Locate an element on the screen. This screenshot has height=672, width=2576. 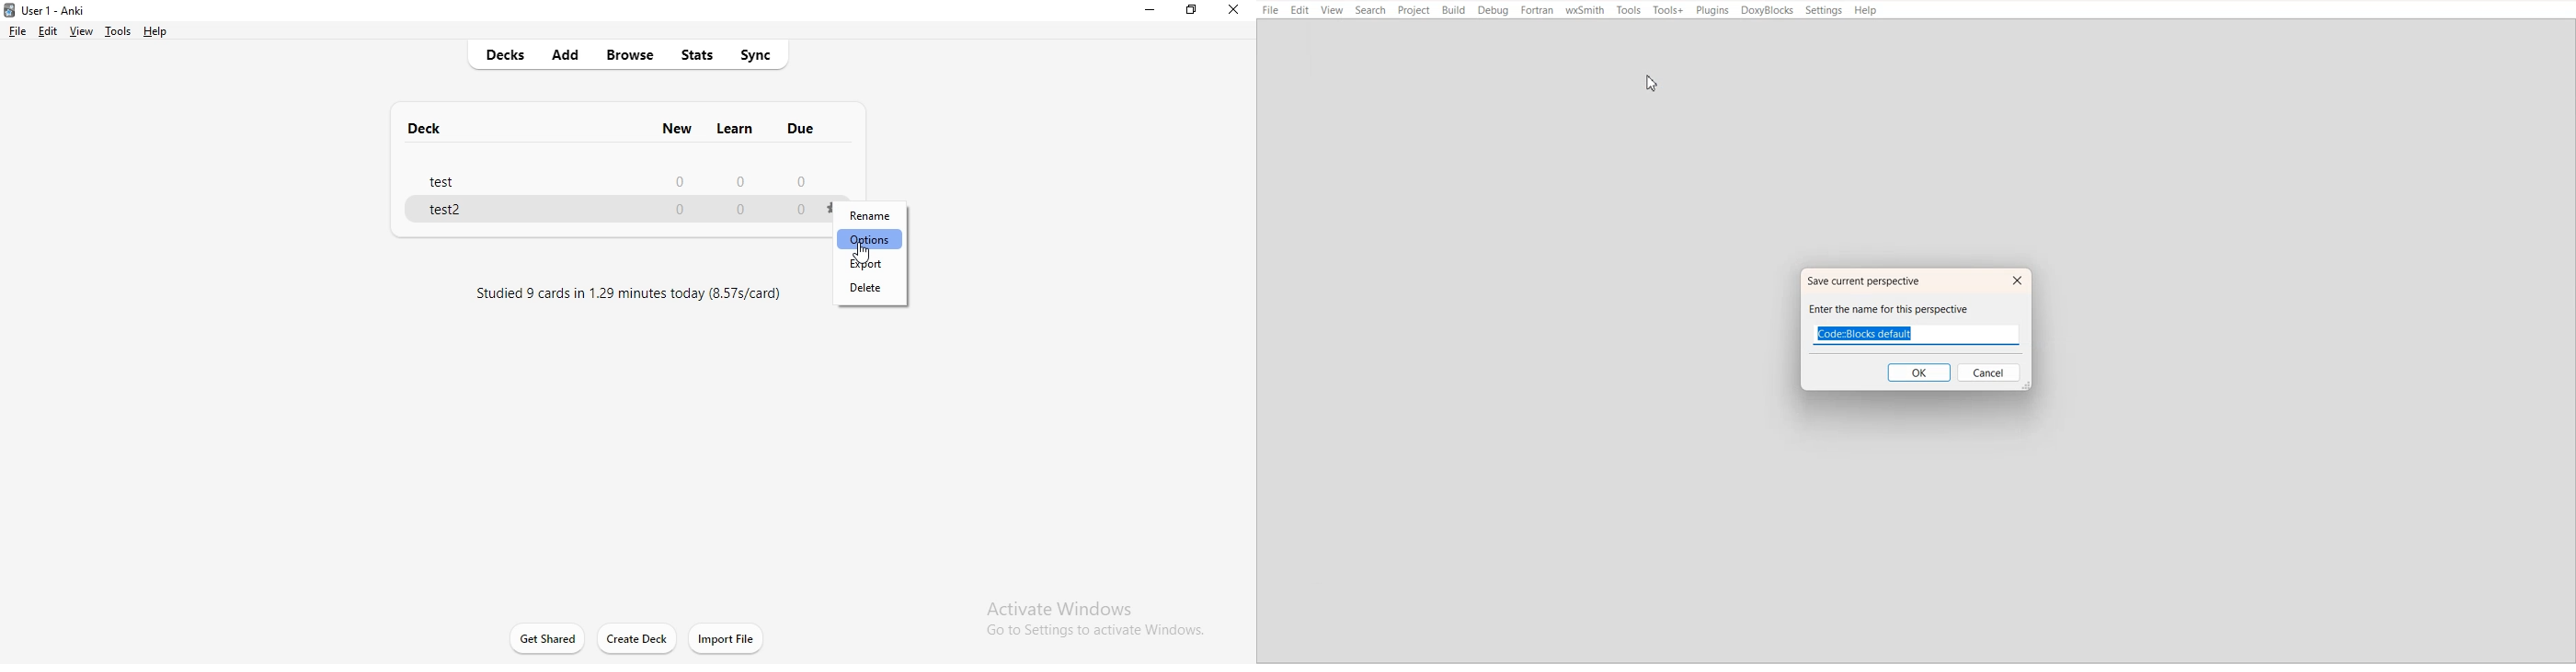
Edit is located at coordinates (1300, 10).